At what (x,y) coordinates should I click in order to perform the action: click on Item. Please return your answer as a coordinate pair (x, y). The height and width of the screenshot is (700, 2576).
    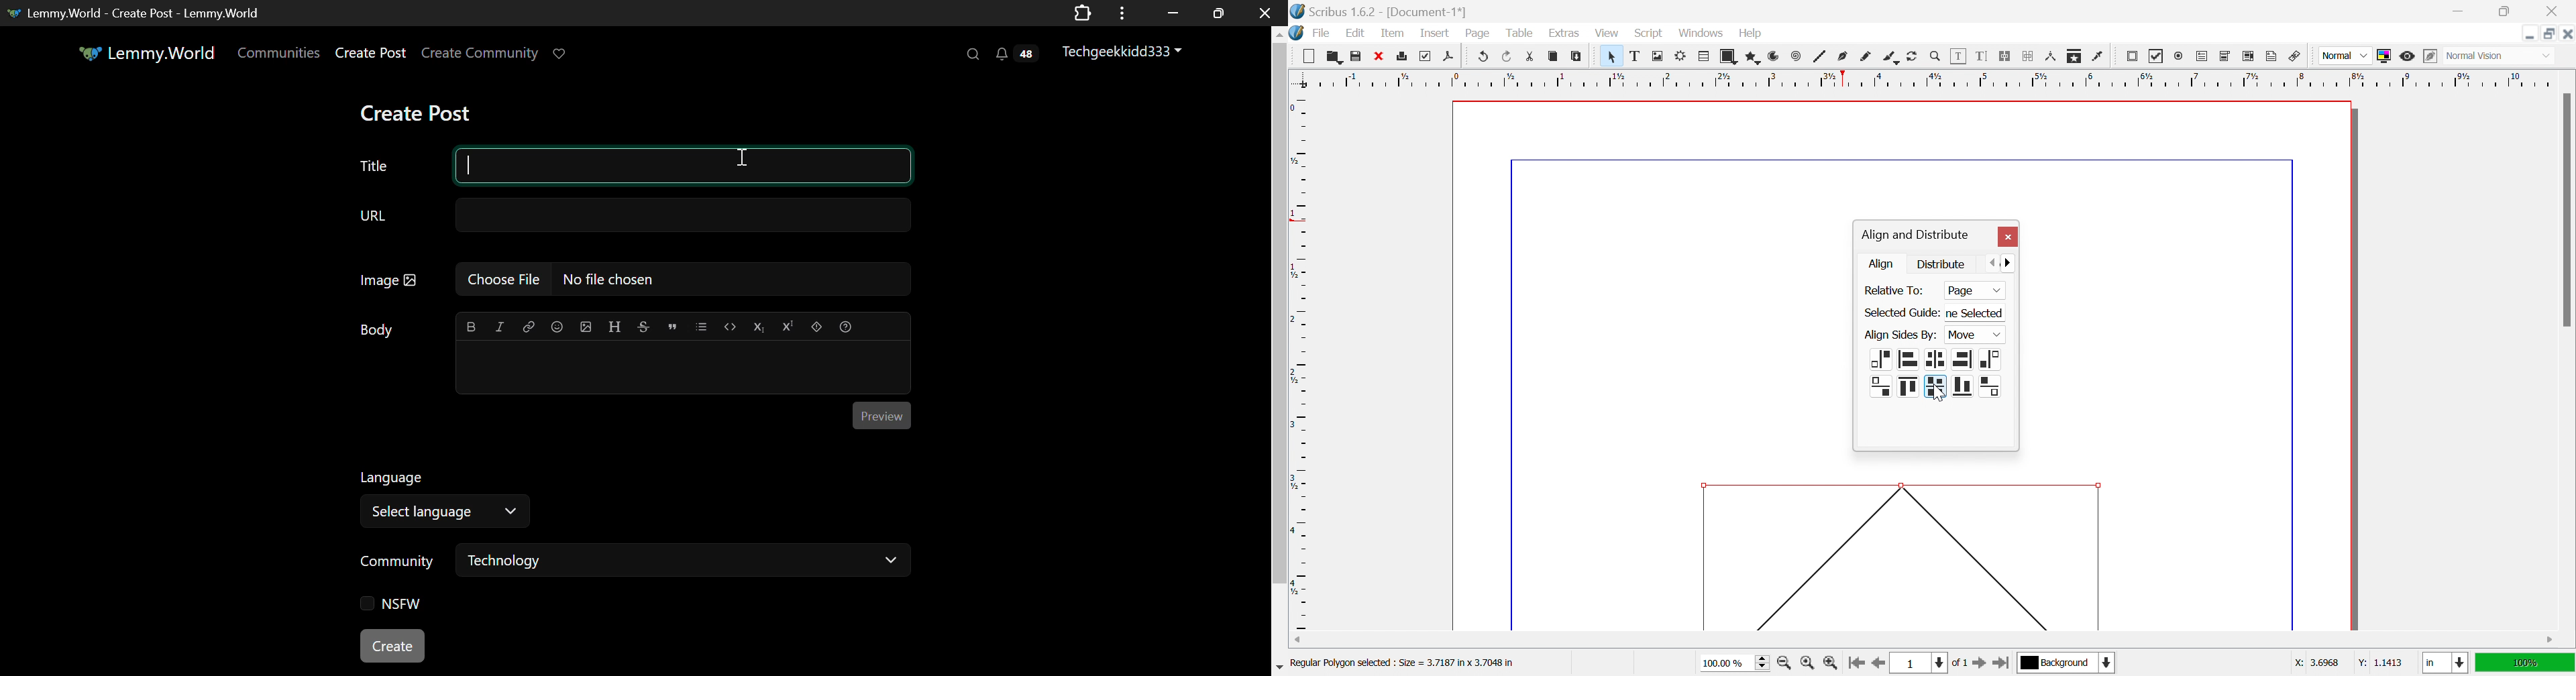
    Looking at the image, I should click on (1393, 32).